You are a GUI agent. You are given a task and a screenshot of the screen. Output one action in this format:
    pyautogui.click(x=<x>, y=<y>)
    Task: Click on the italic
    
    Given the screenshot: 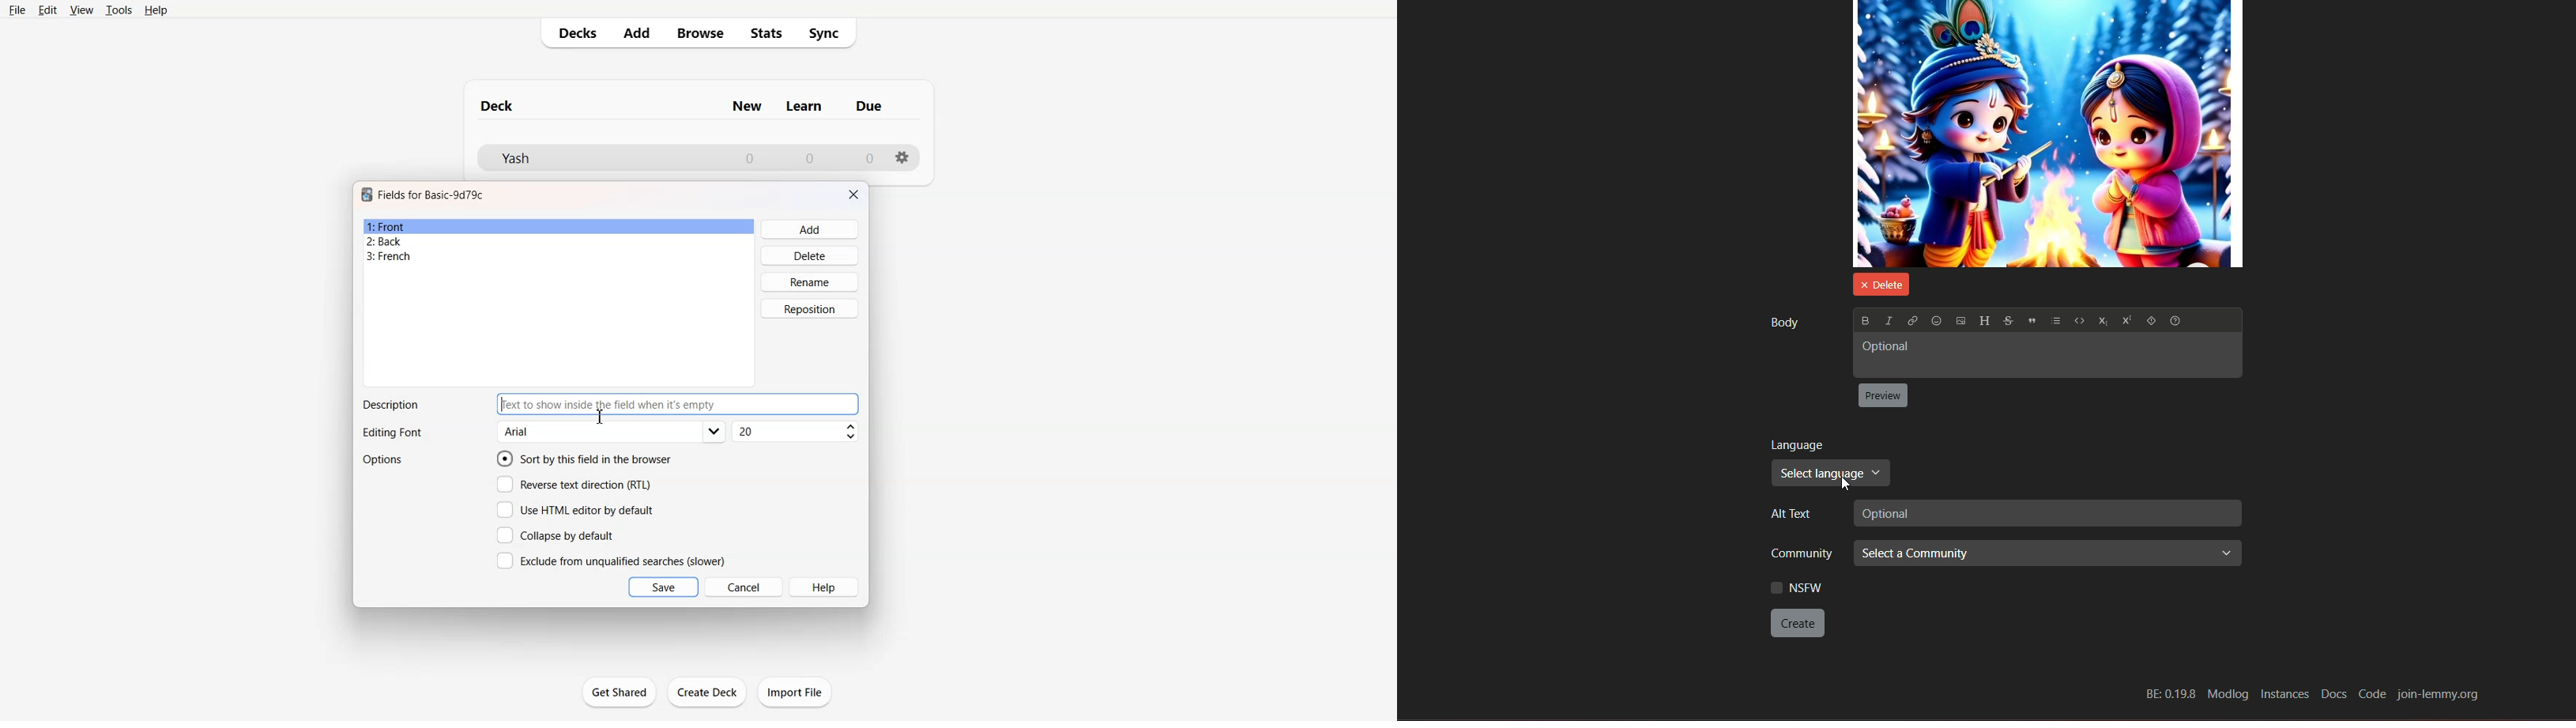 What is the action you would take?
    pyautogui.click(x=1887, y=319)
    